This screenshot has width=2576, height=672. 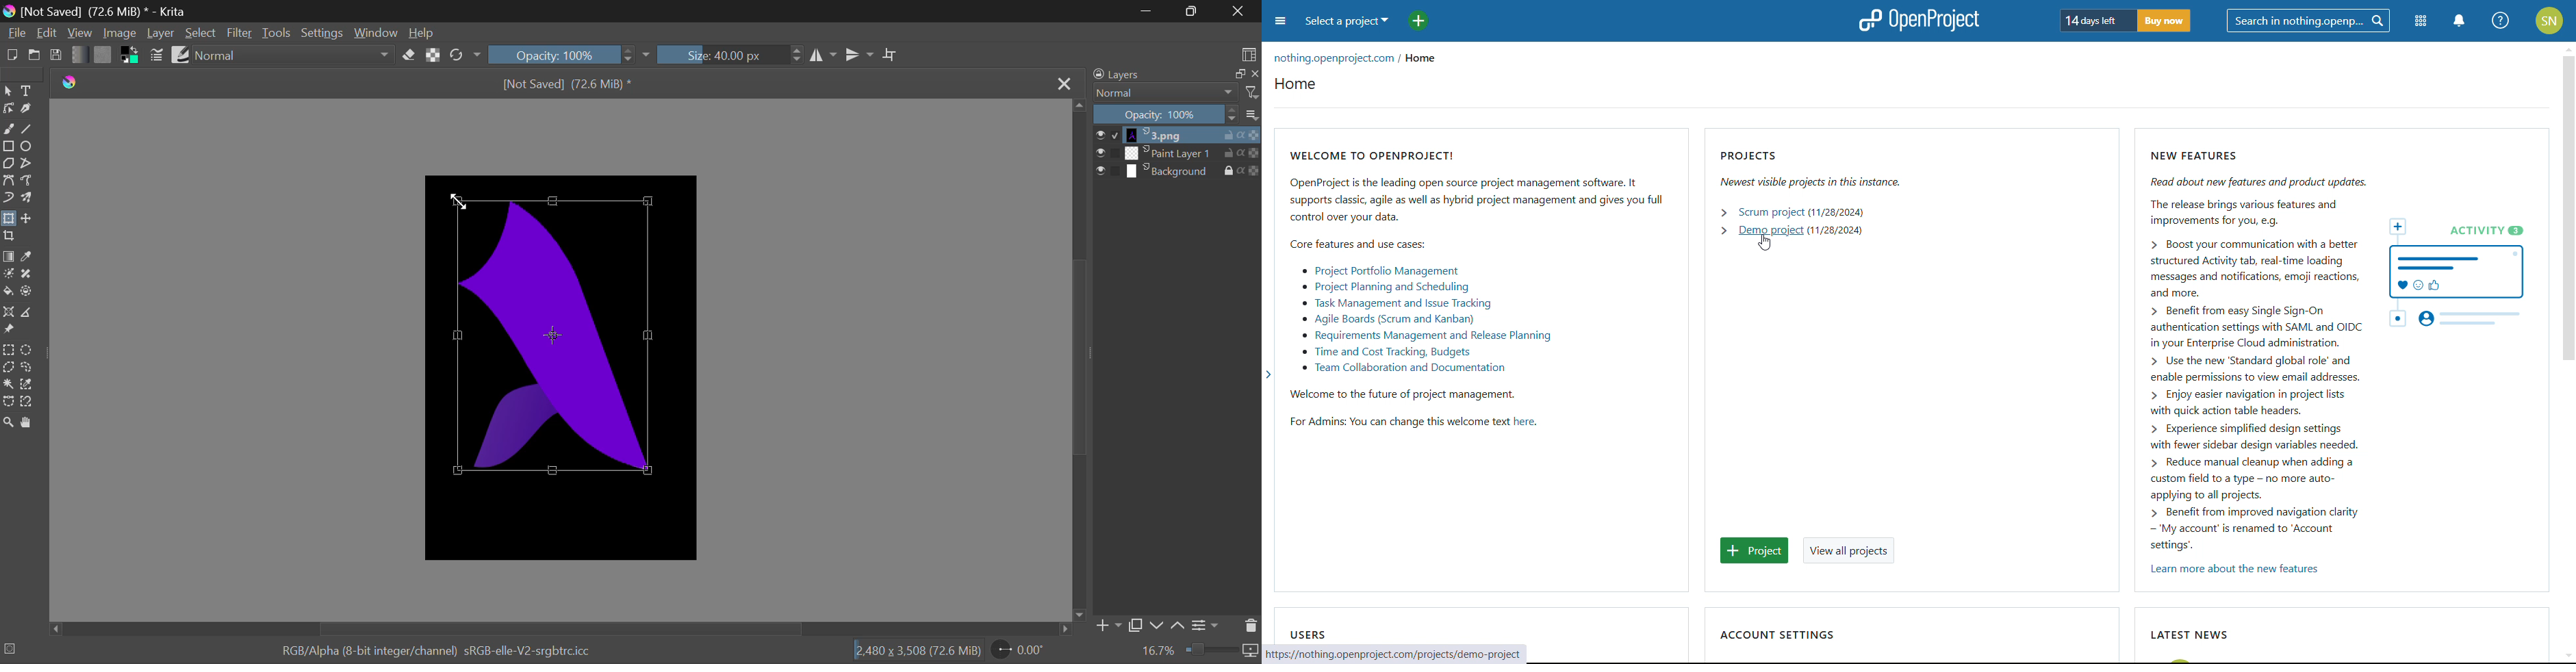 I want to click on account settings, so click(x=1778, y=635).